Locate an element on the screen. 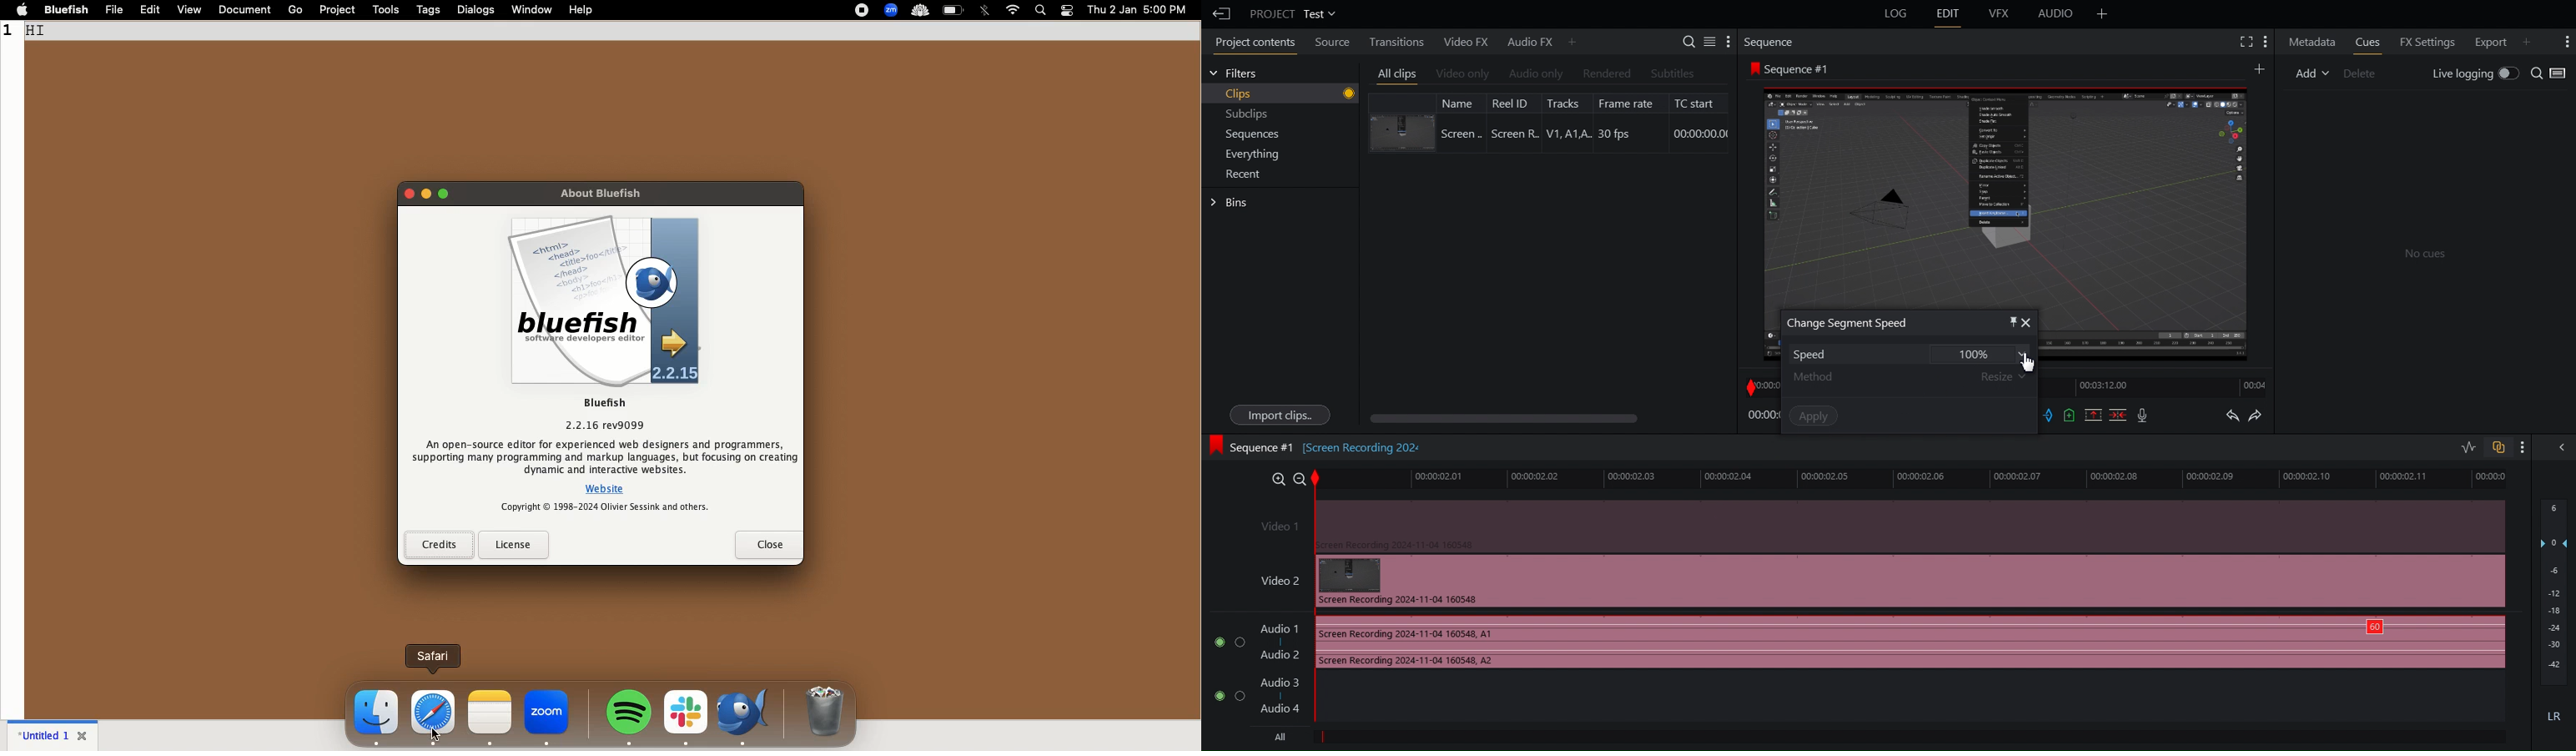 The image size is (2576, 756). Transitions is located at coordinates (1393, 41).